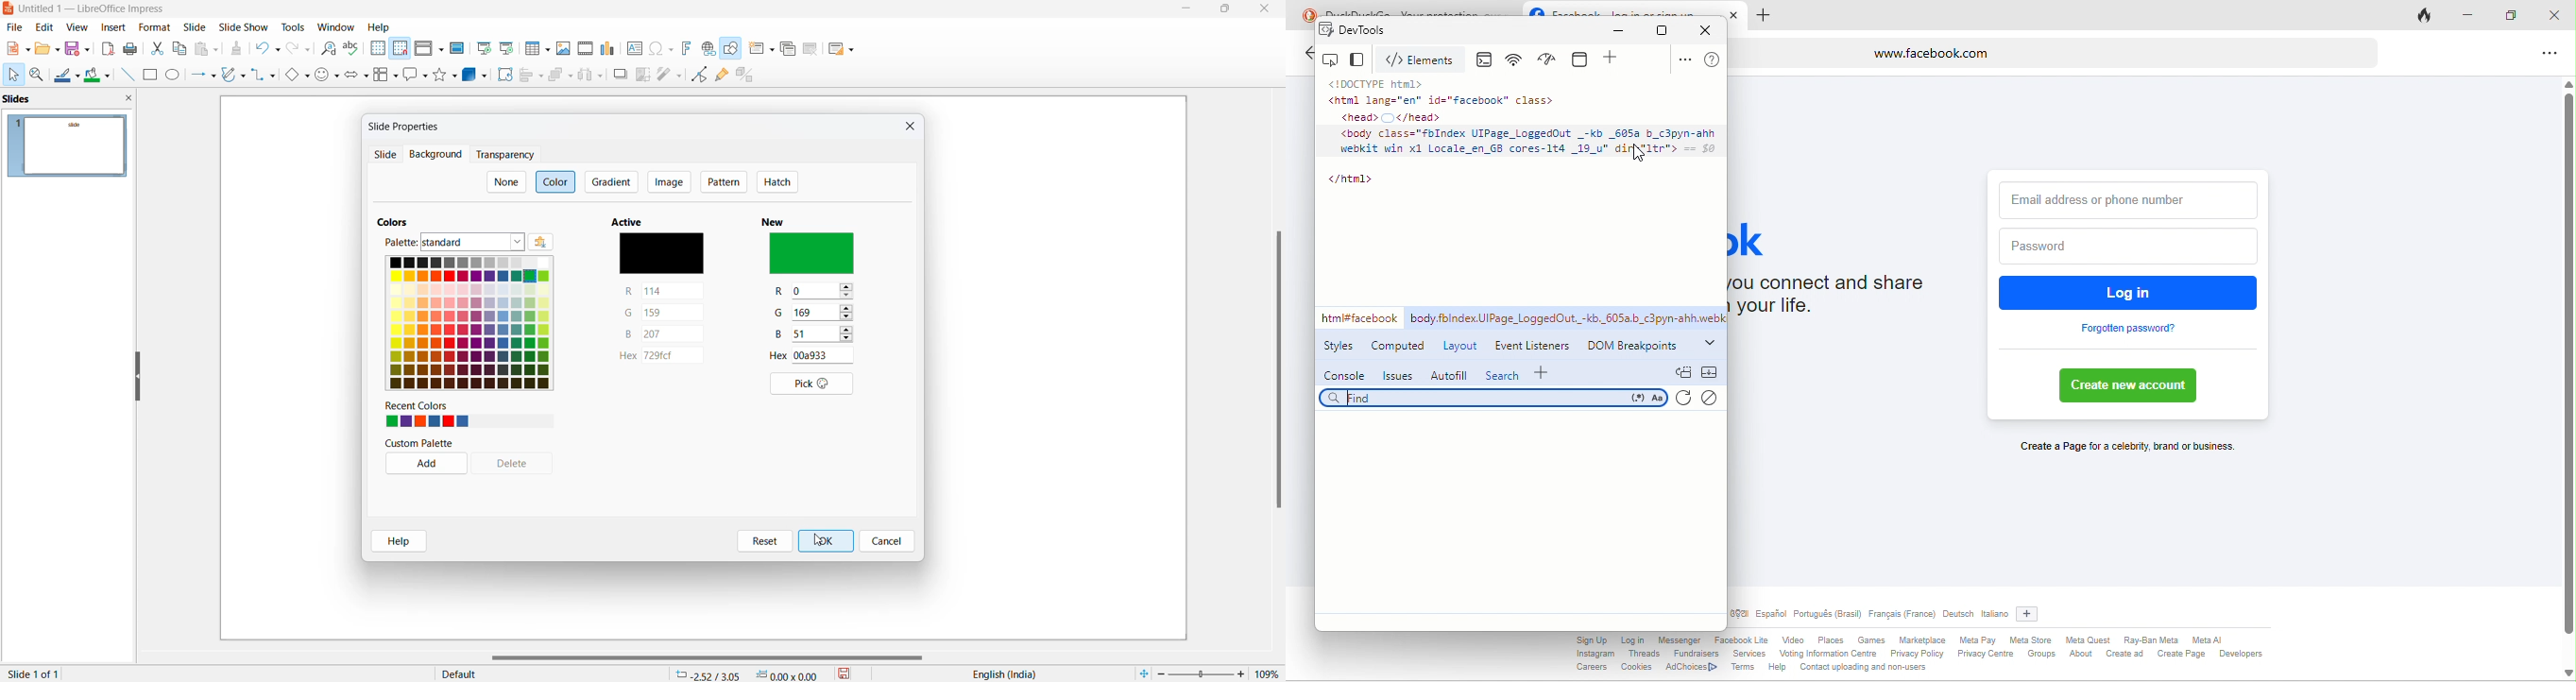 This screenshot has width=2576, height=700. I want to click on dialog box heading, so click(409, 126).